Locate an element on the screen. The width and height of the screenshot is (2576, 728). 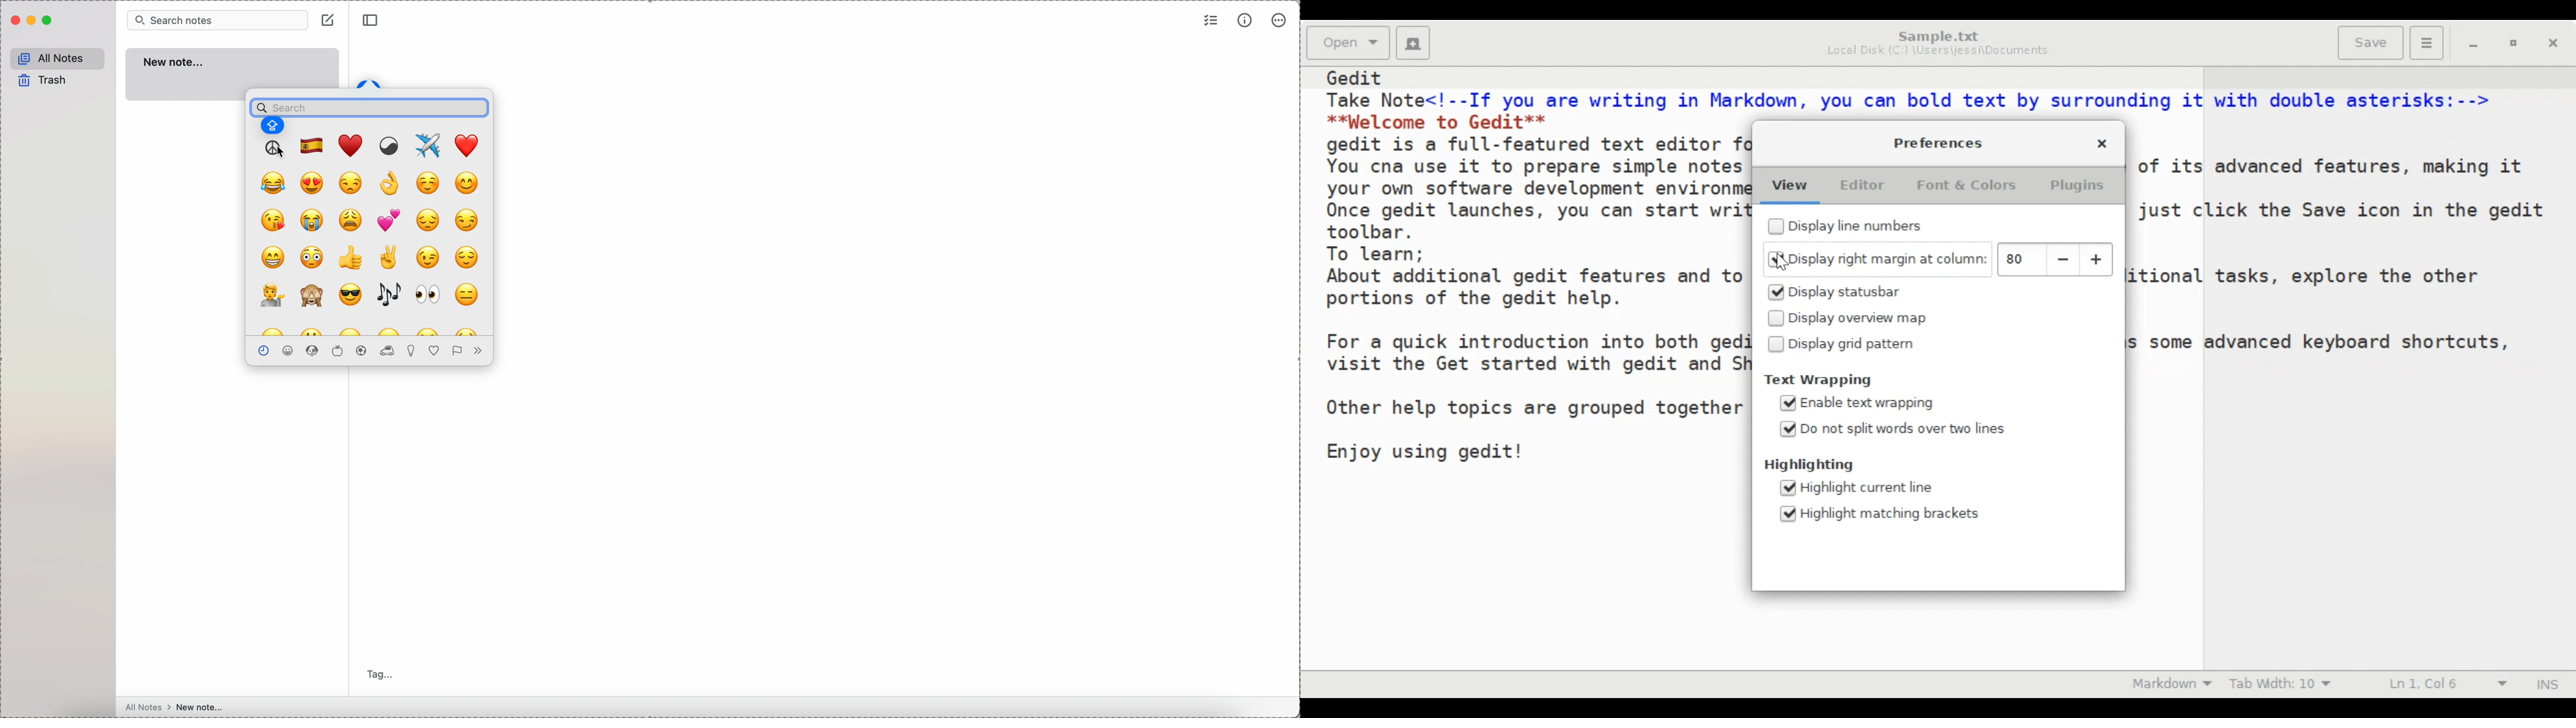
create note is located at coordinates (329, 21).